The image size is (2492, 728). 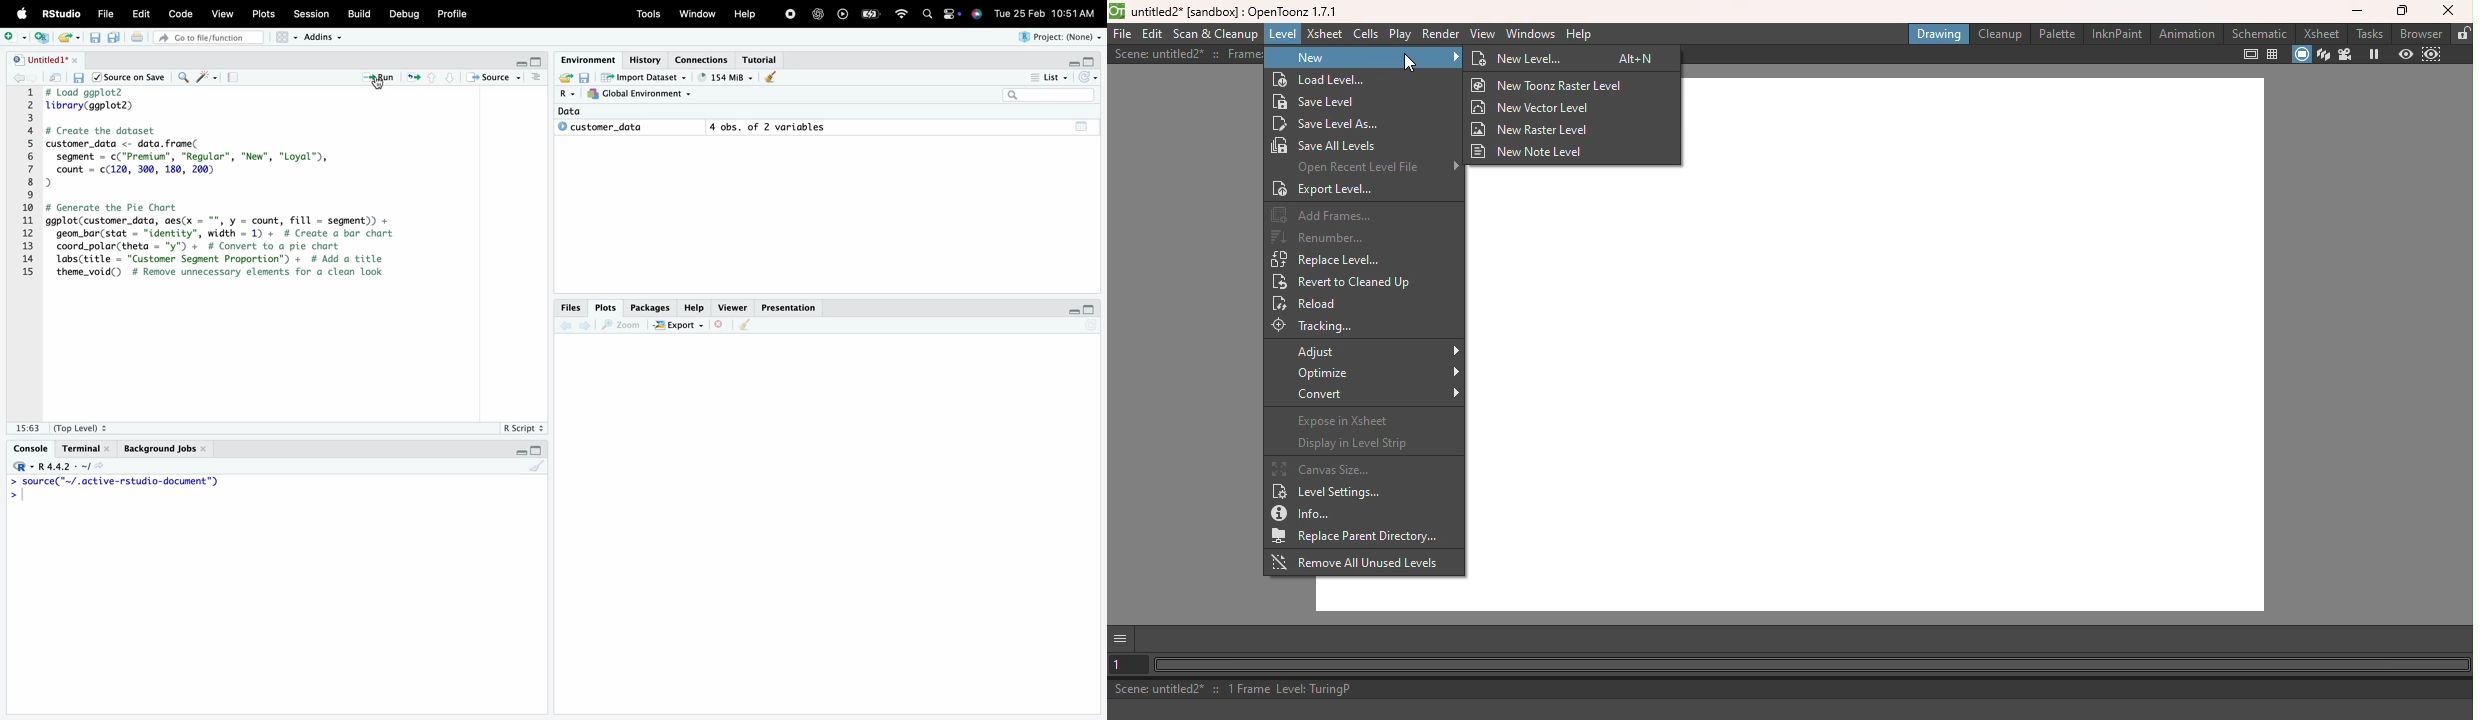 What do you see at coordinates (224, 14) in the screenshot?
I see `View` at bounding box center [224, 14].